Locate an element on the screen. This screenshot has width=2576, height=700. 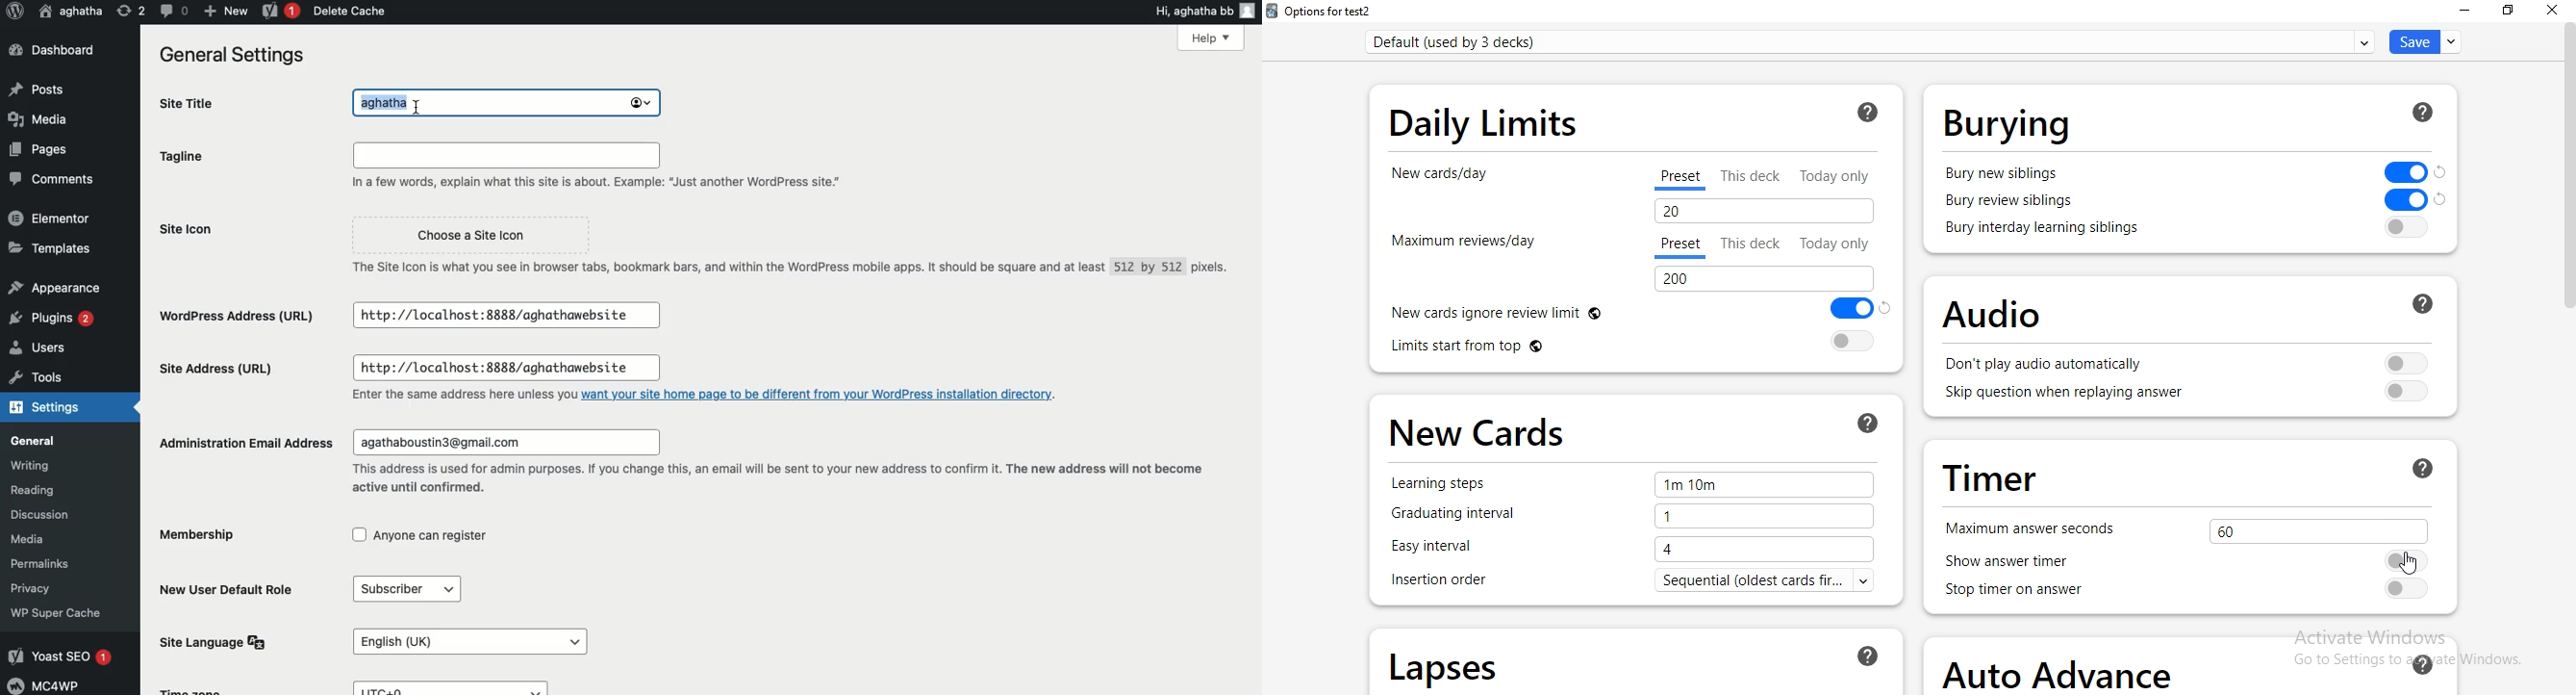
60 is located at coordinates (2317, 531).